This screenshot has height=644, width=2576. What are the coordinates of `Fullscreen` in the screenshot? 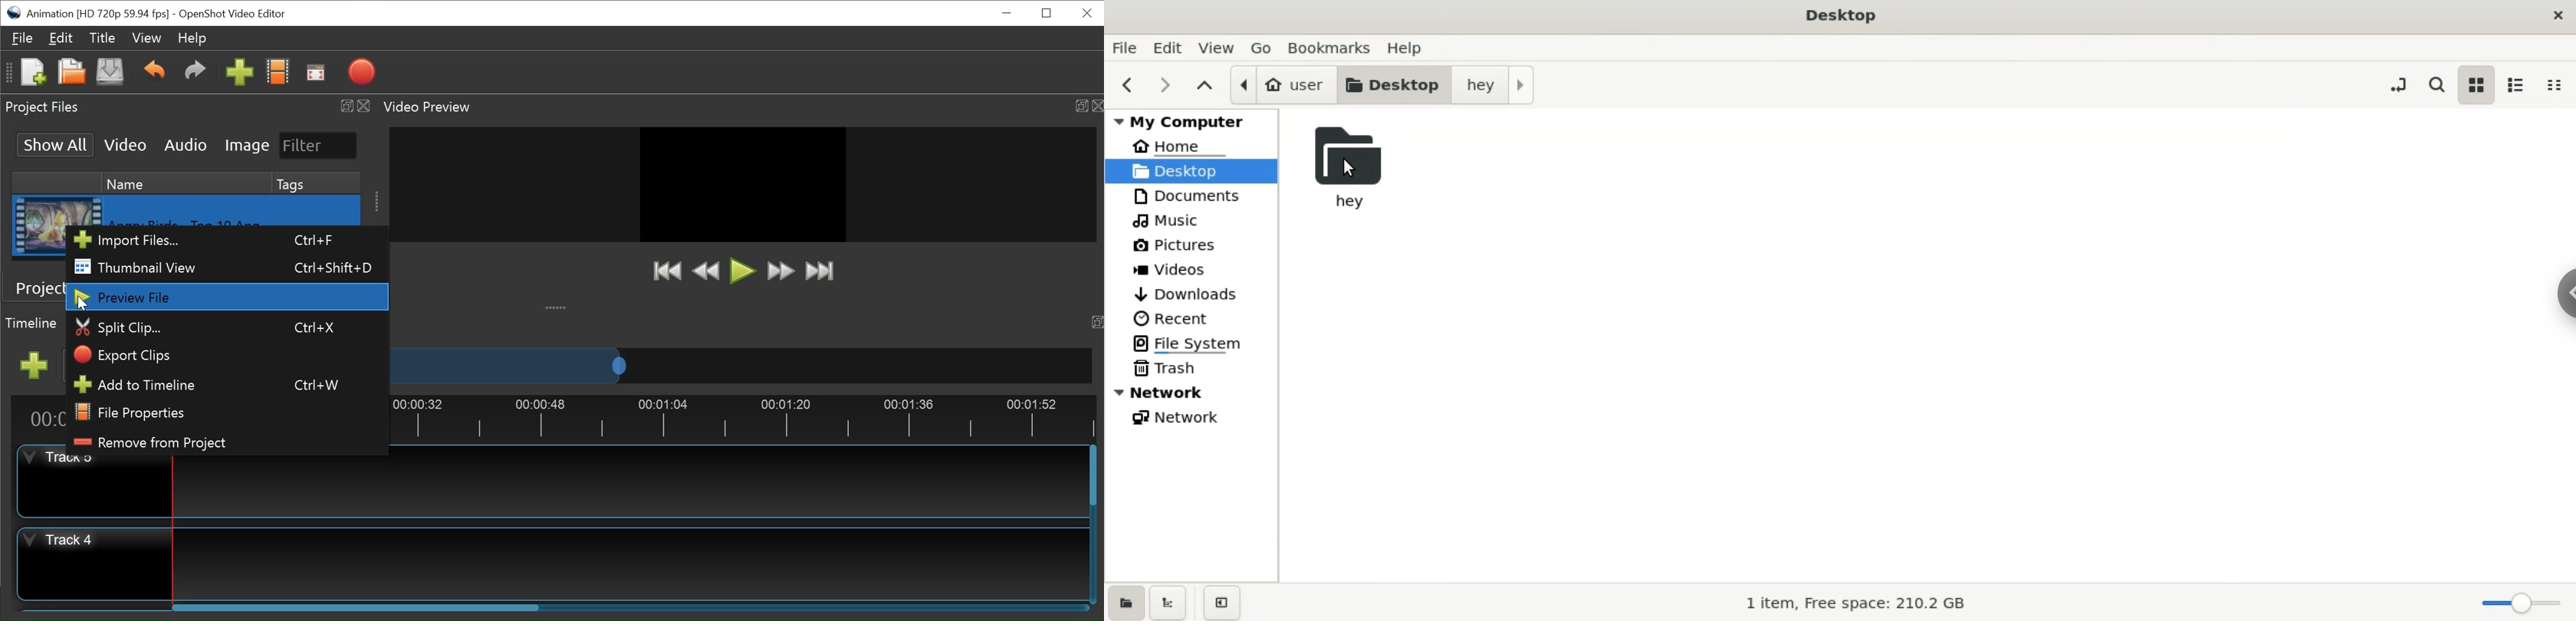 It's located at (315, 73).